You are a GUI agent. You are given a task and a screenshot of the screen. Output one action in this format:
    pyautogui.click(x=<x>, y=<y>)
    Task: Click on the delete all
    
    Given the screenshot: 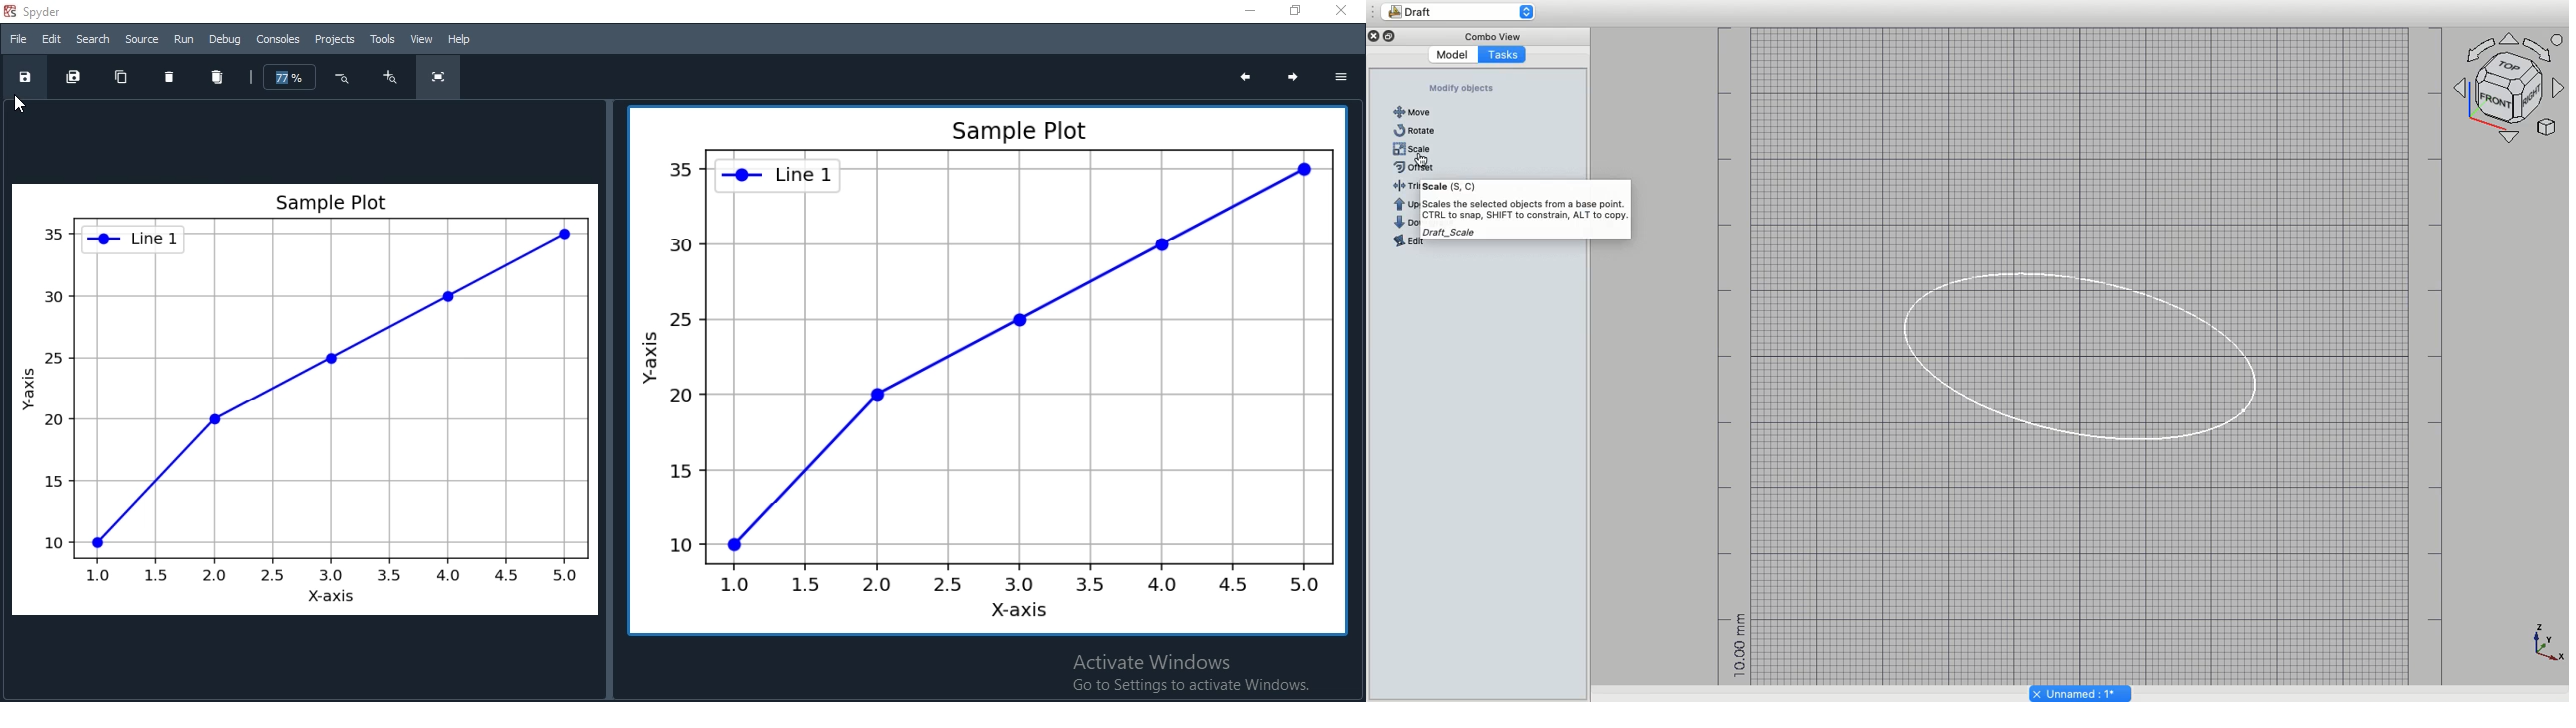 What is the action you would take?
    pyautogui.click(x=222, y=77)
    